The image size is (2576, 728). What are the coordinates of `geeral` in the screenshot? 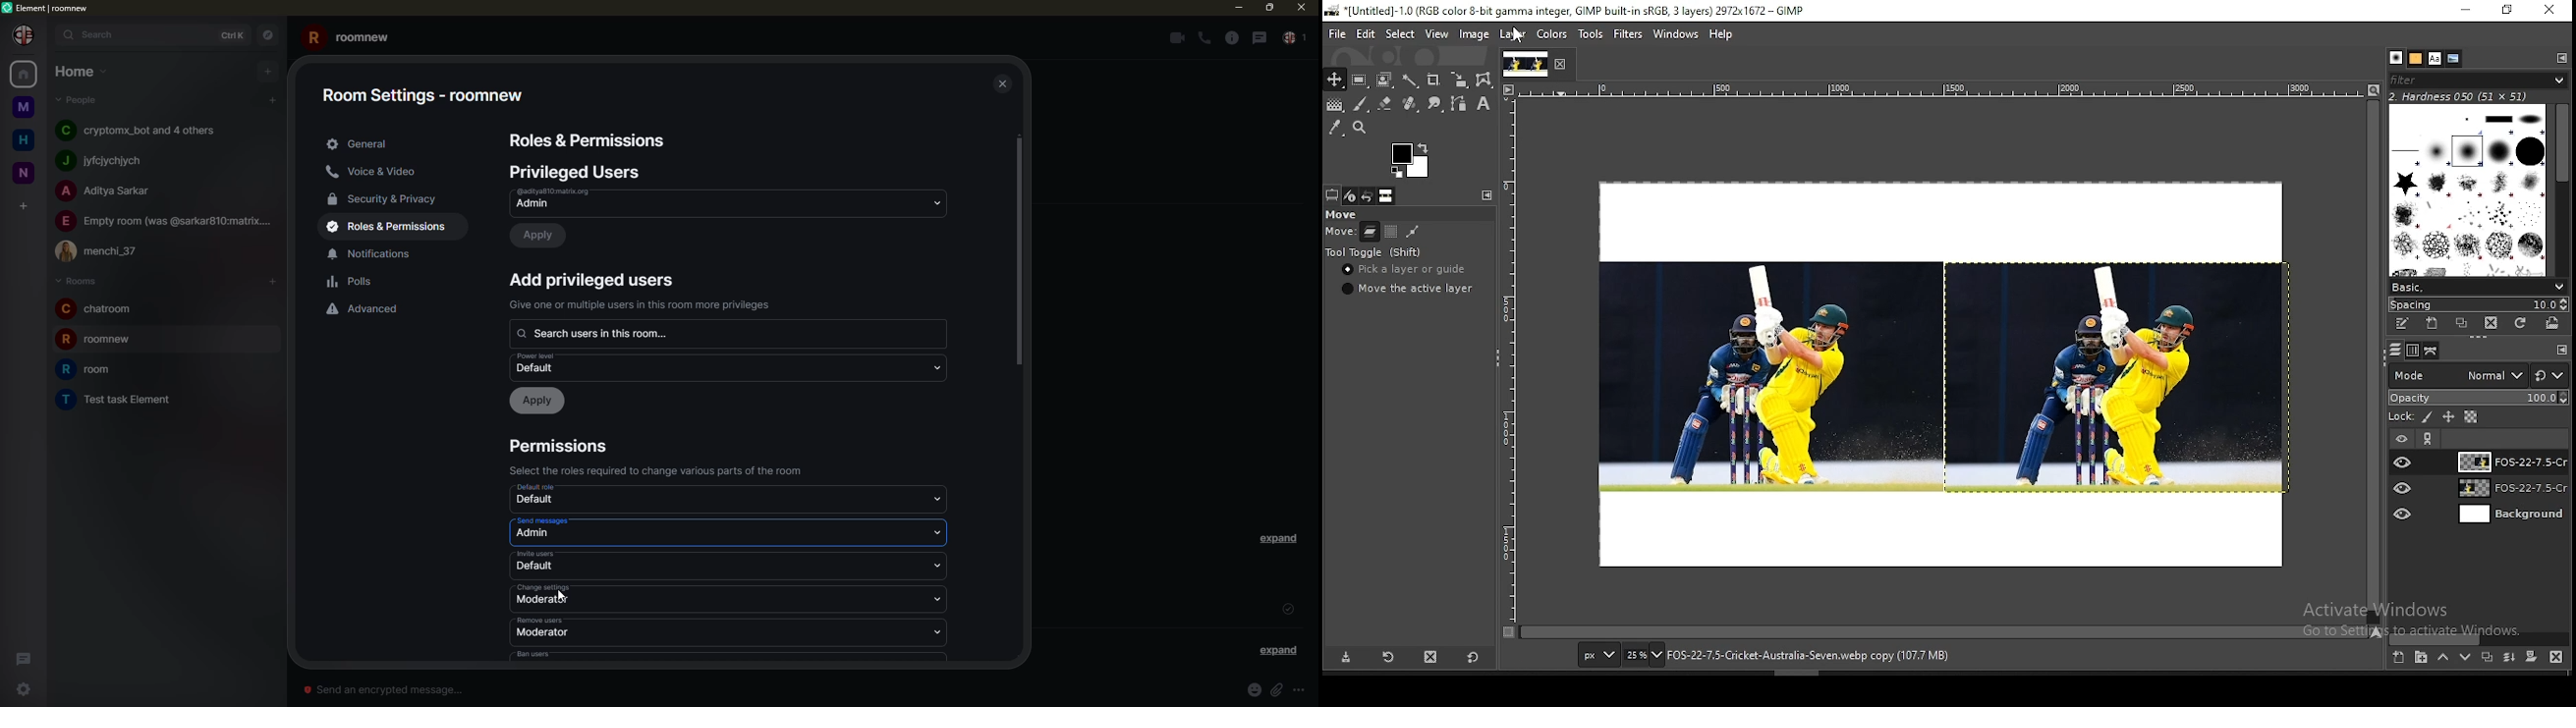 It's located at (359, 144).